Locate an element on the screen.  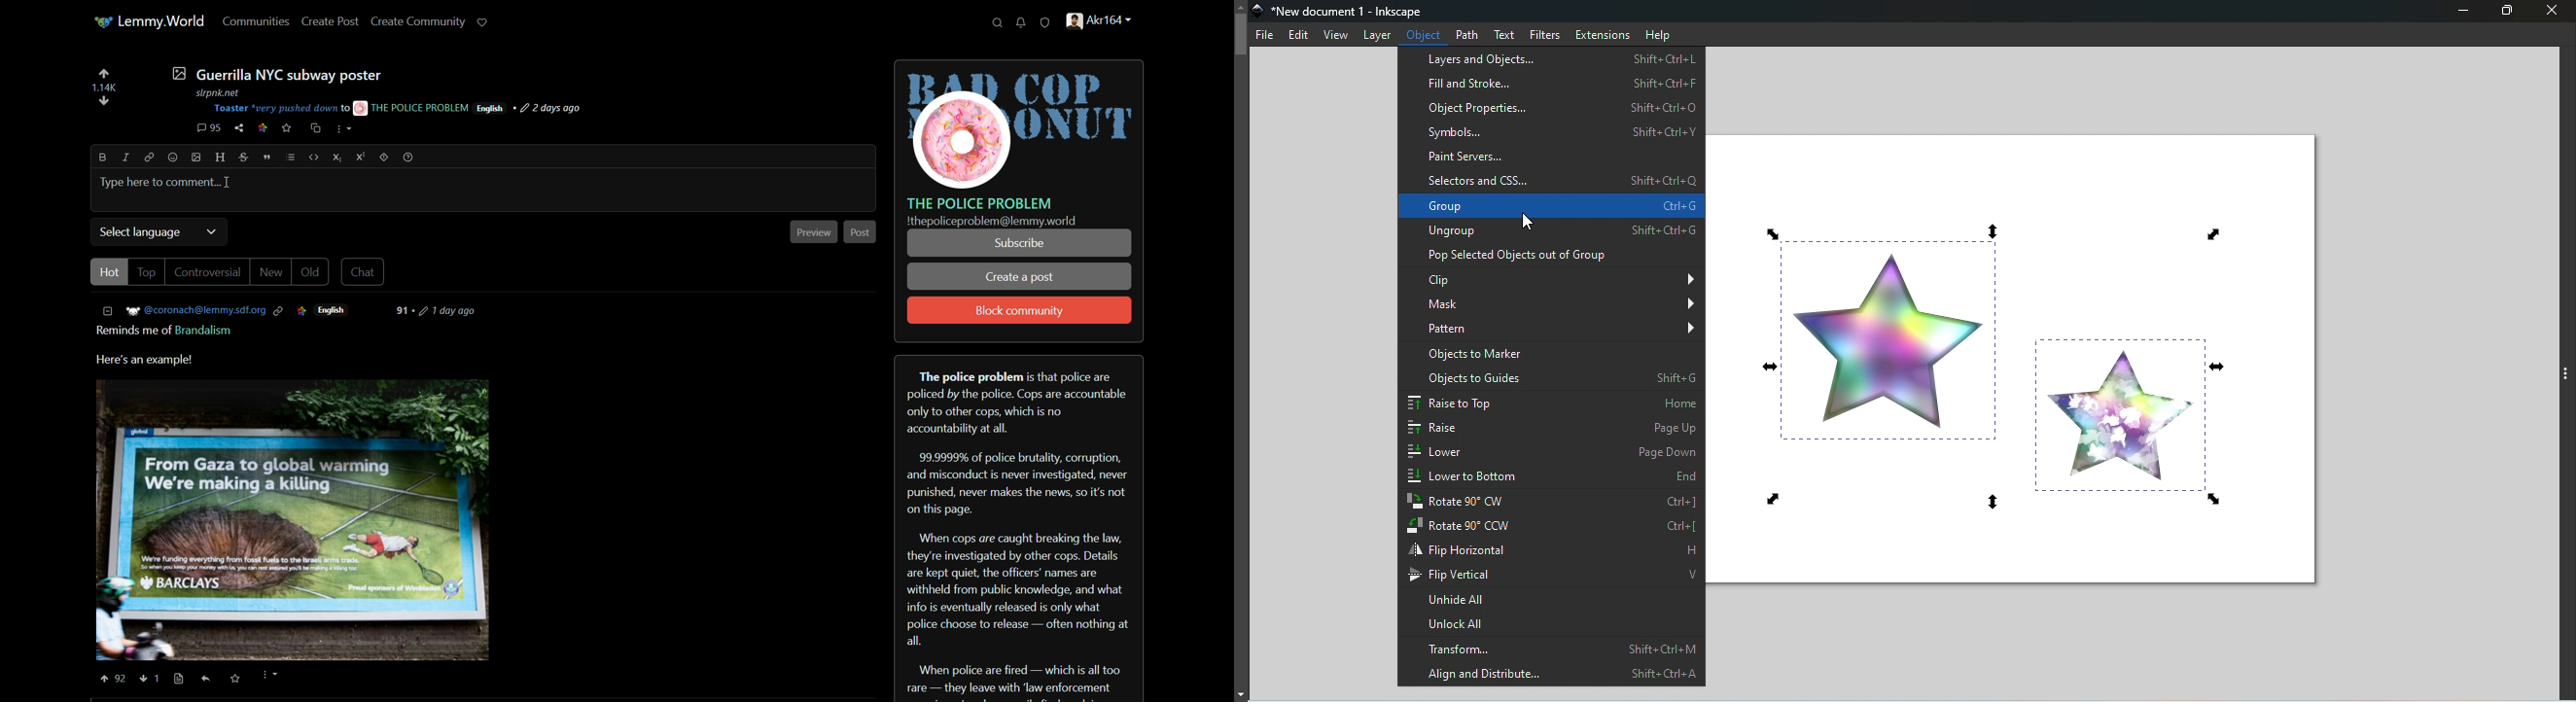
Help is located at coordinates (1661, 34).